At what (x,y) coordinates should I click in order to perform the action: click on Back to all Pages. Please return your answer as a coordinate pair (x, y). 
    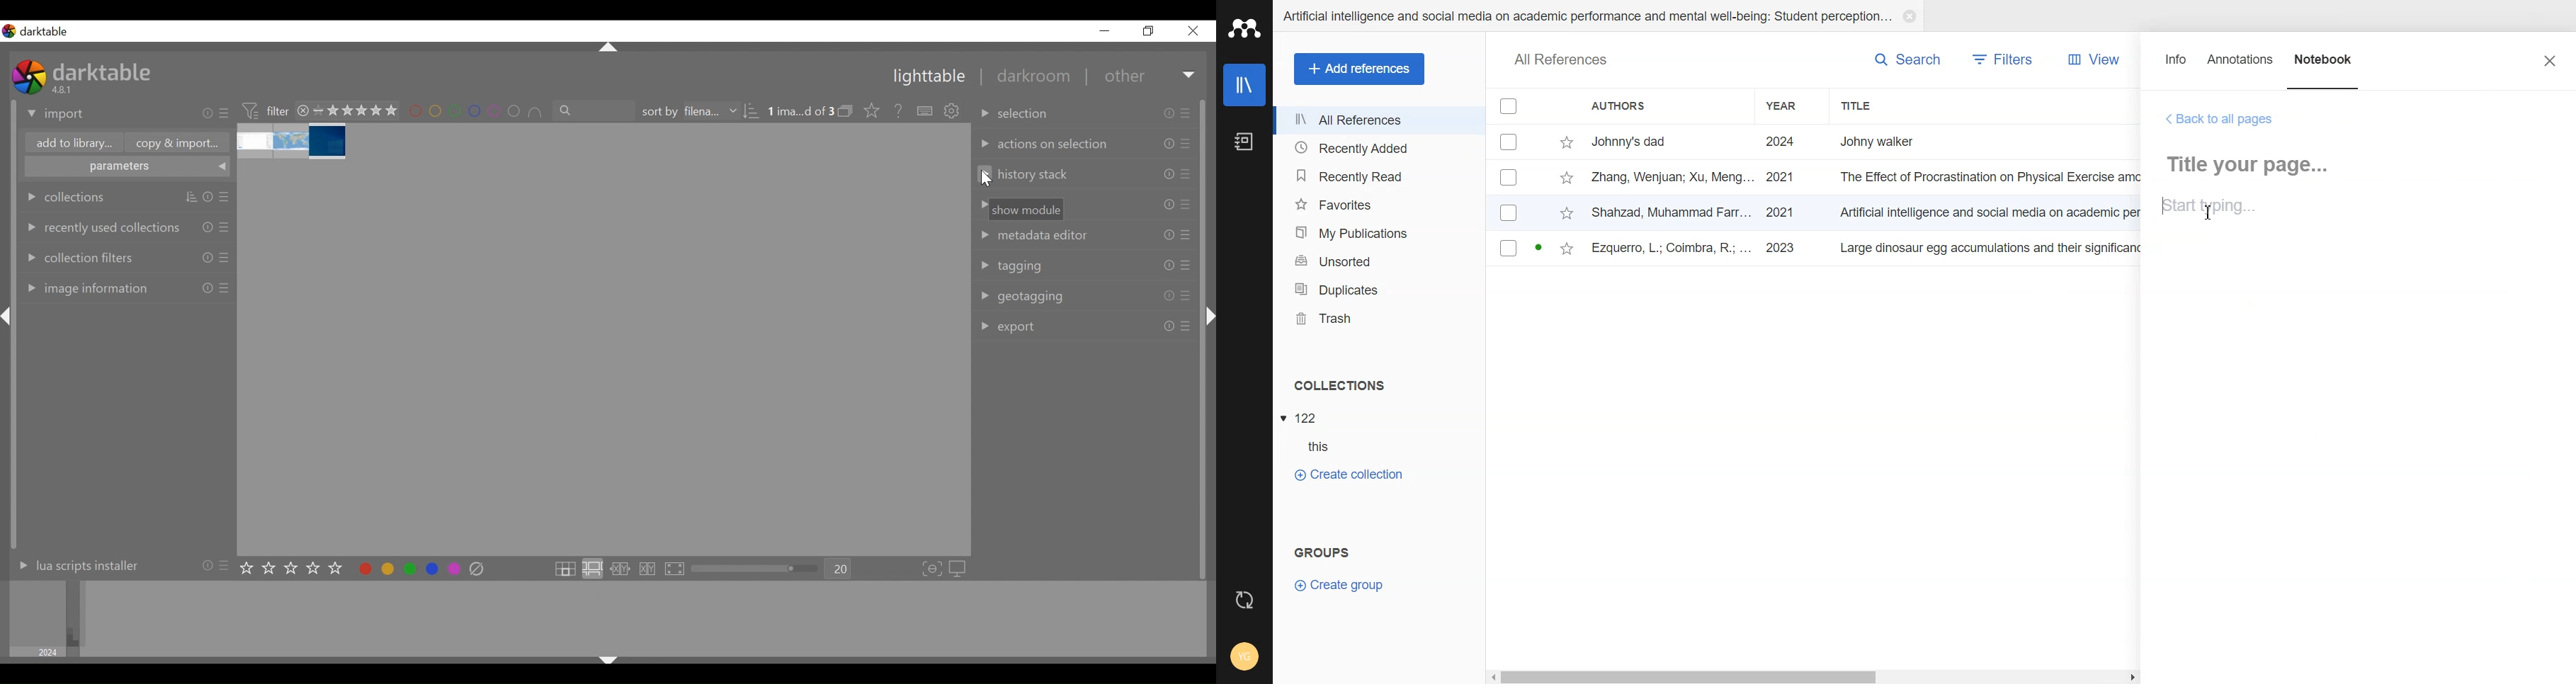
    Looking at the image, I should click on (2220, 120).